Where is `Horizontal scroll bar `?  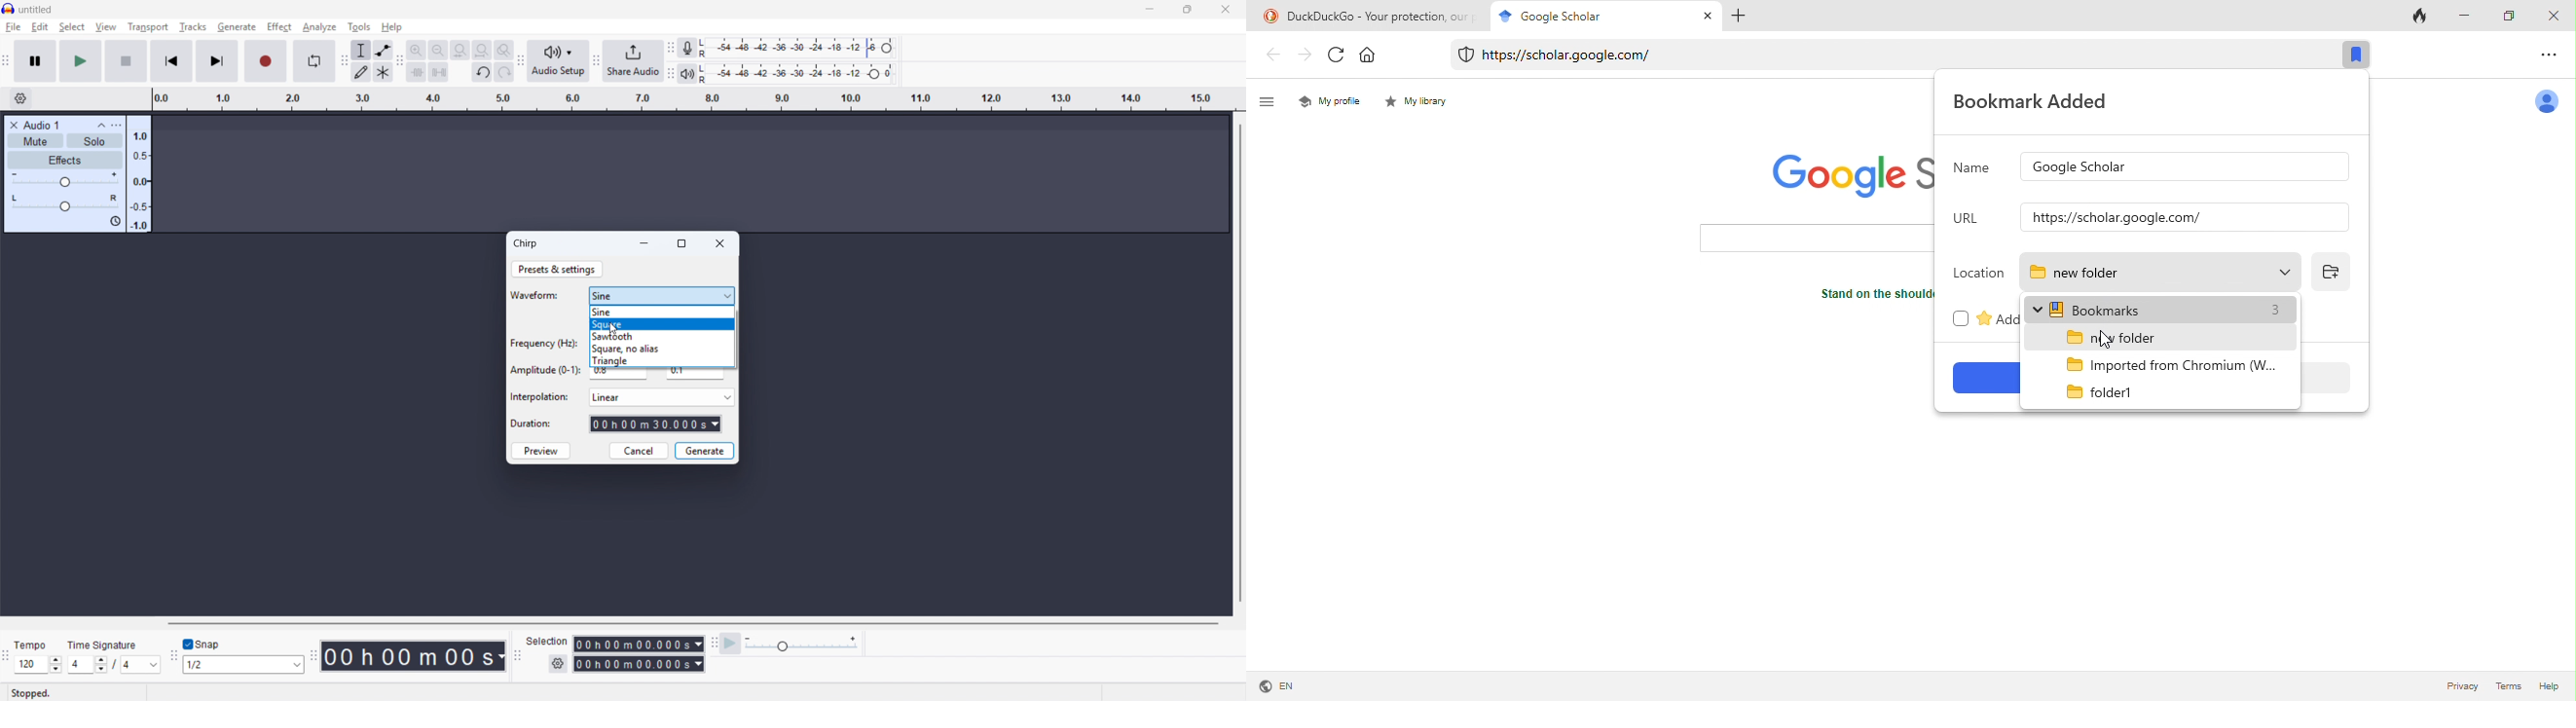
Horizontal scroll bar  is located at coordinates (694, 623).